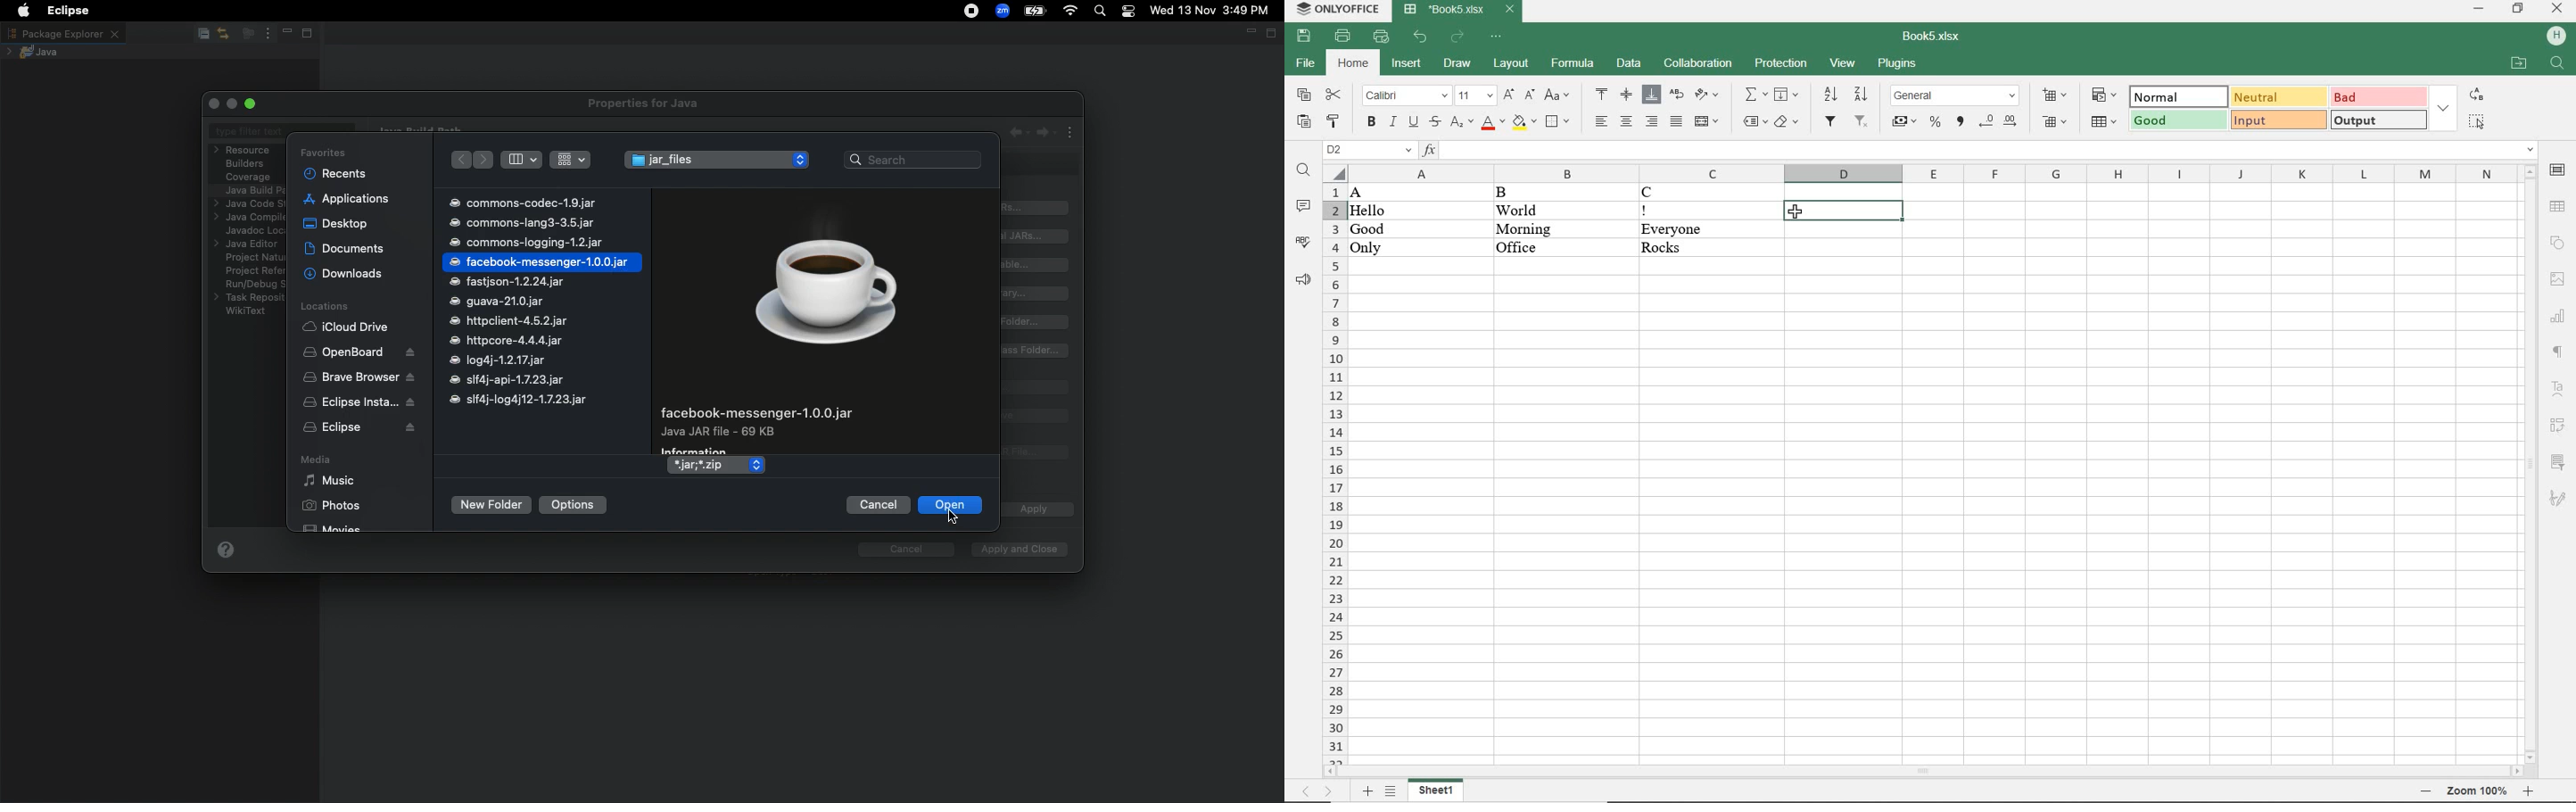 This screenshot has height=812, width=2576. Describe the element at coordinates (1863, 124) in the screenshot. I see `remove filter` at that location.